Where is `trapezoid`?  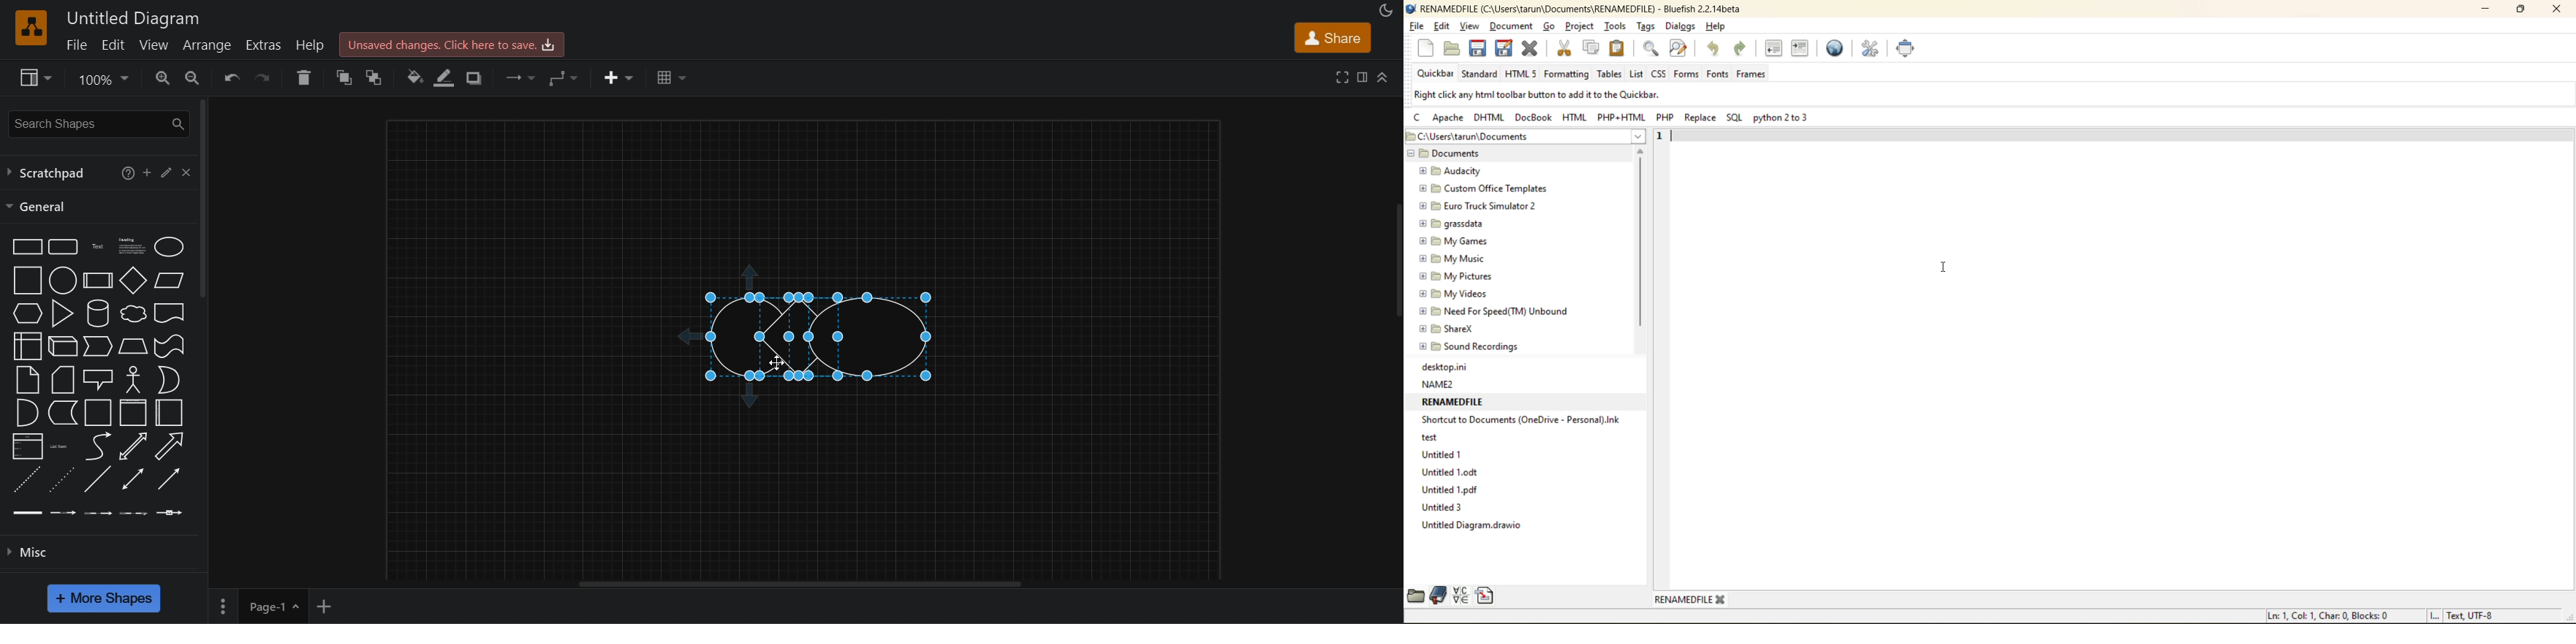
trapezoid is located at coordinates (133, 346).